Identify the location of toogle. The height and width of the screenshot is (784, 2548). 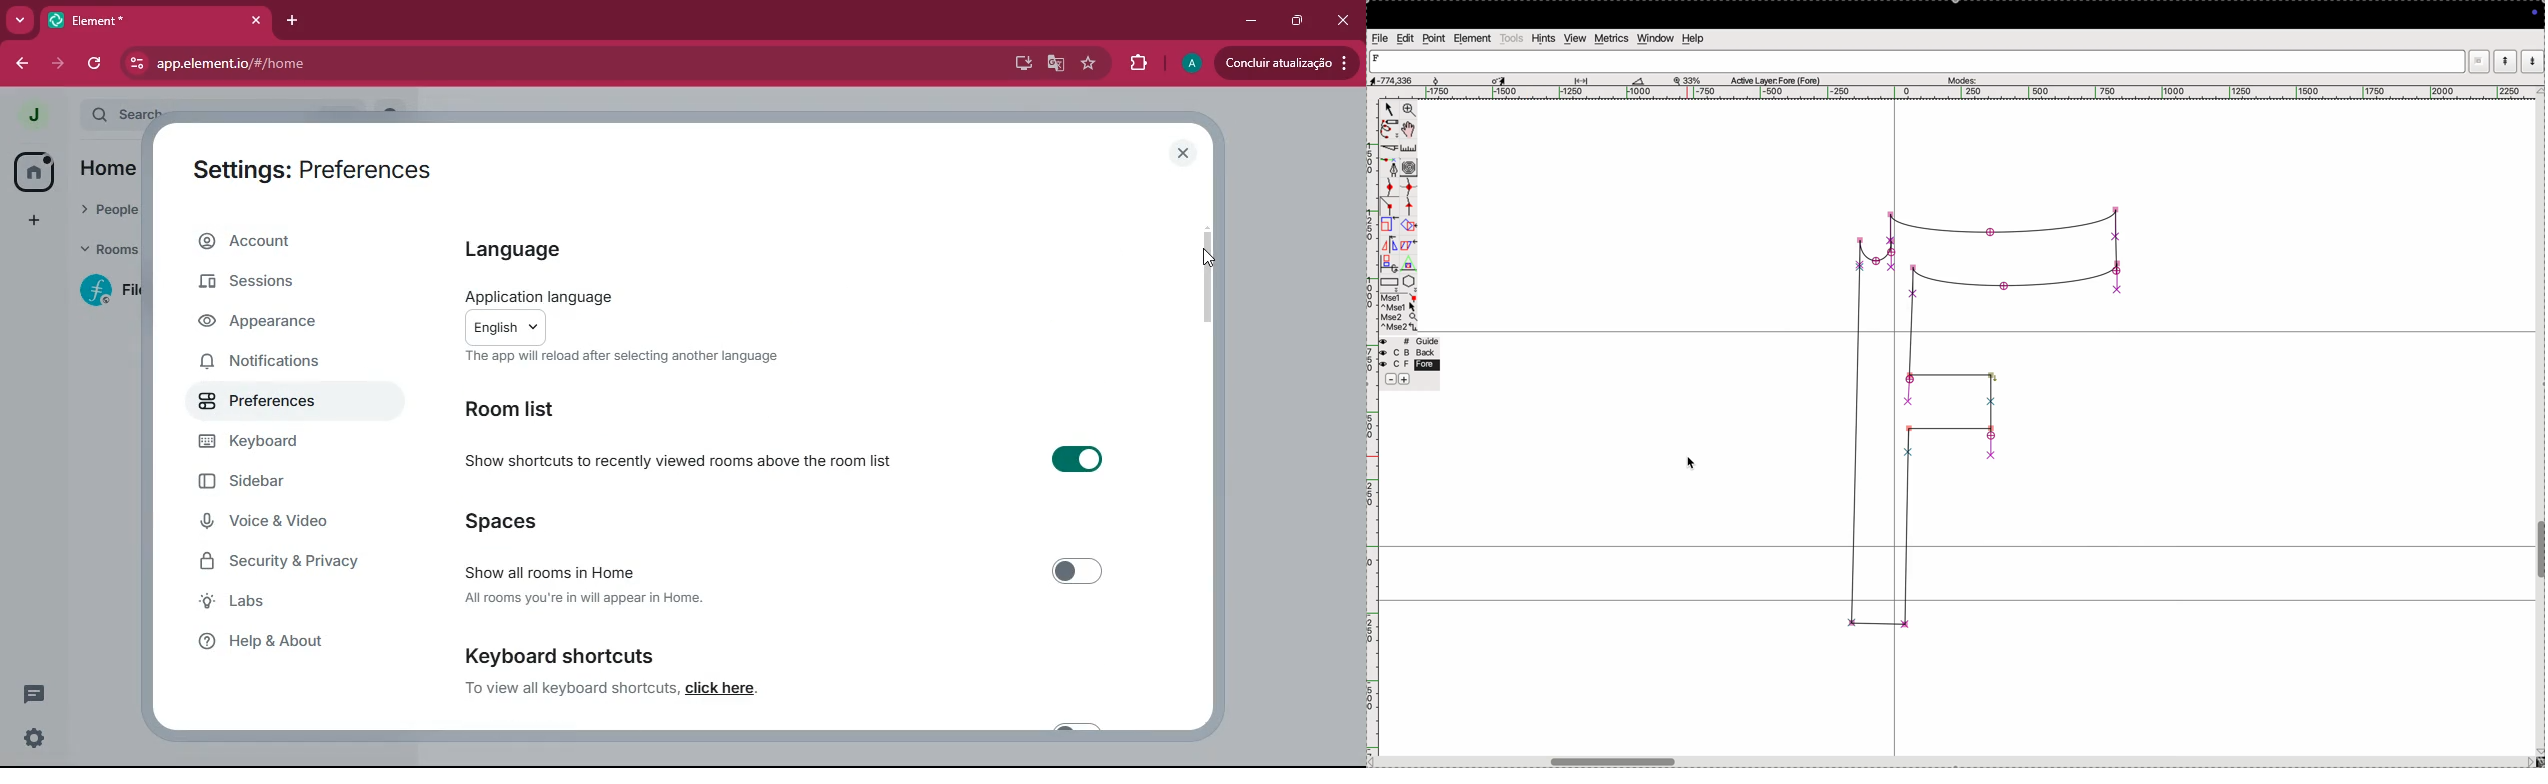
(1634, 760).